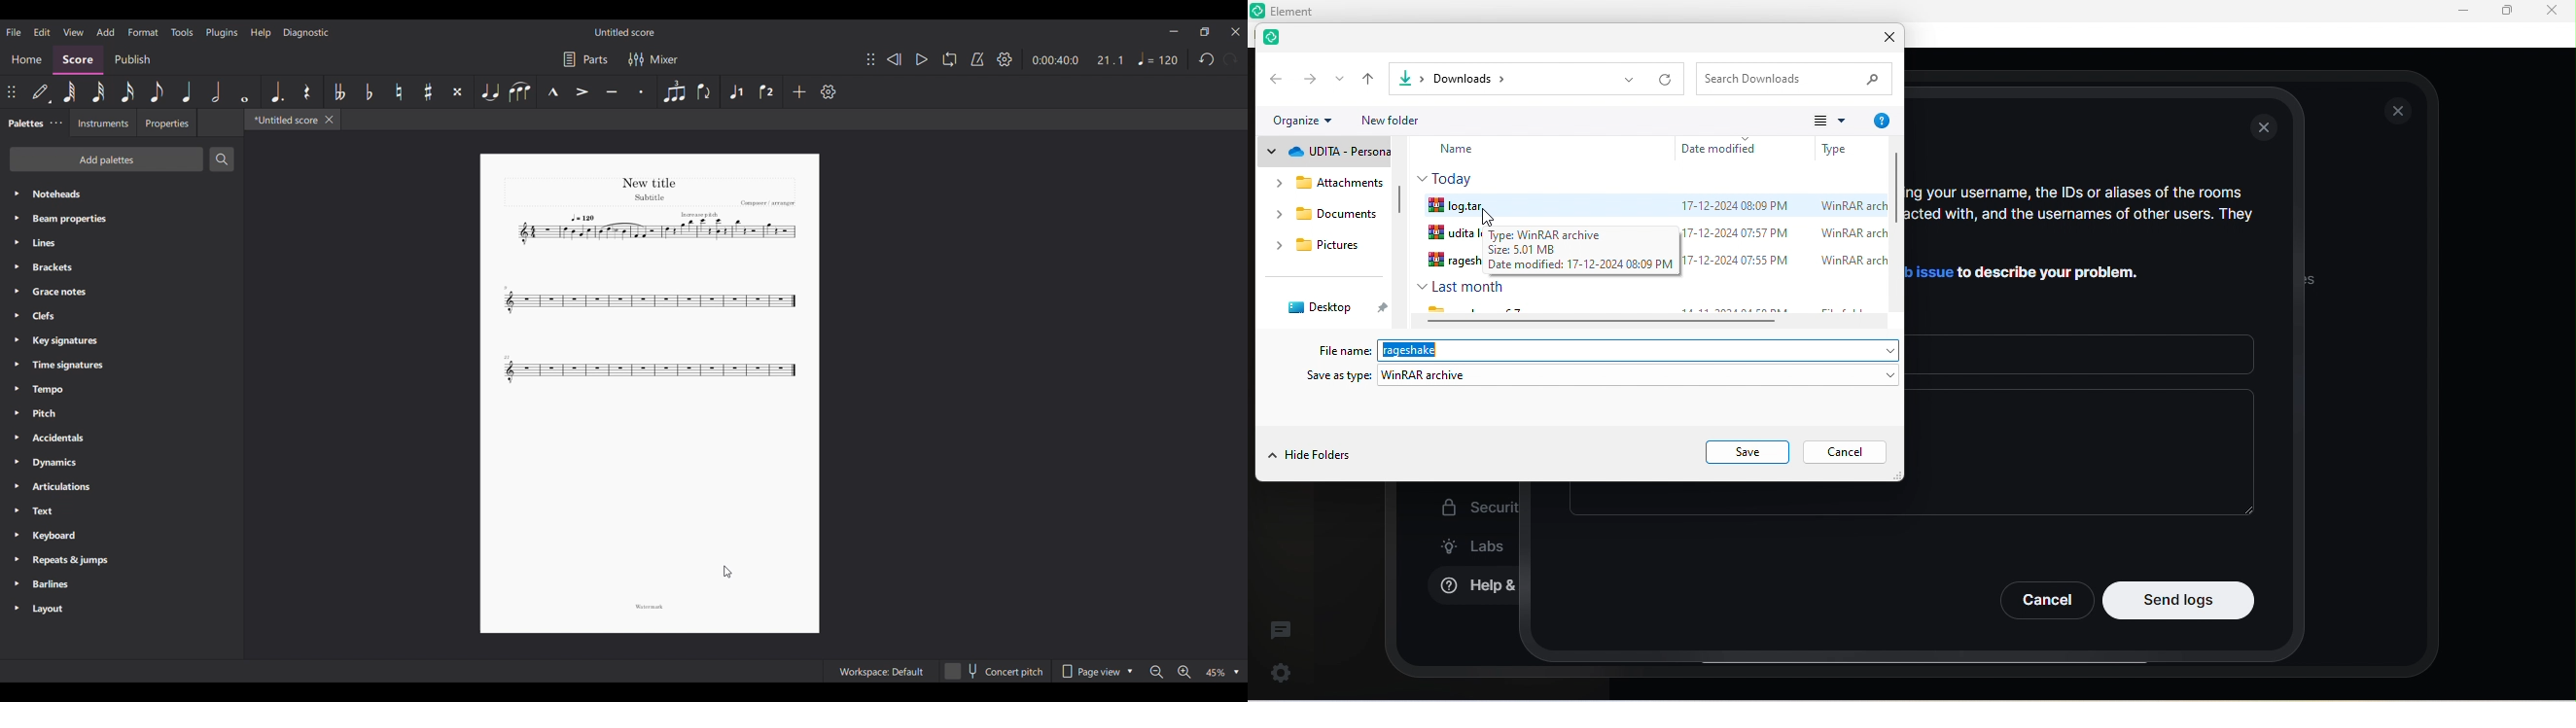  Describe the element at coordinates (1331, 307) in the screenshot. I see `desktop` at that location.